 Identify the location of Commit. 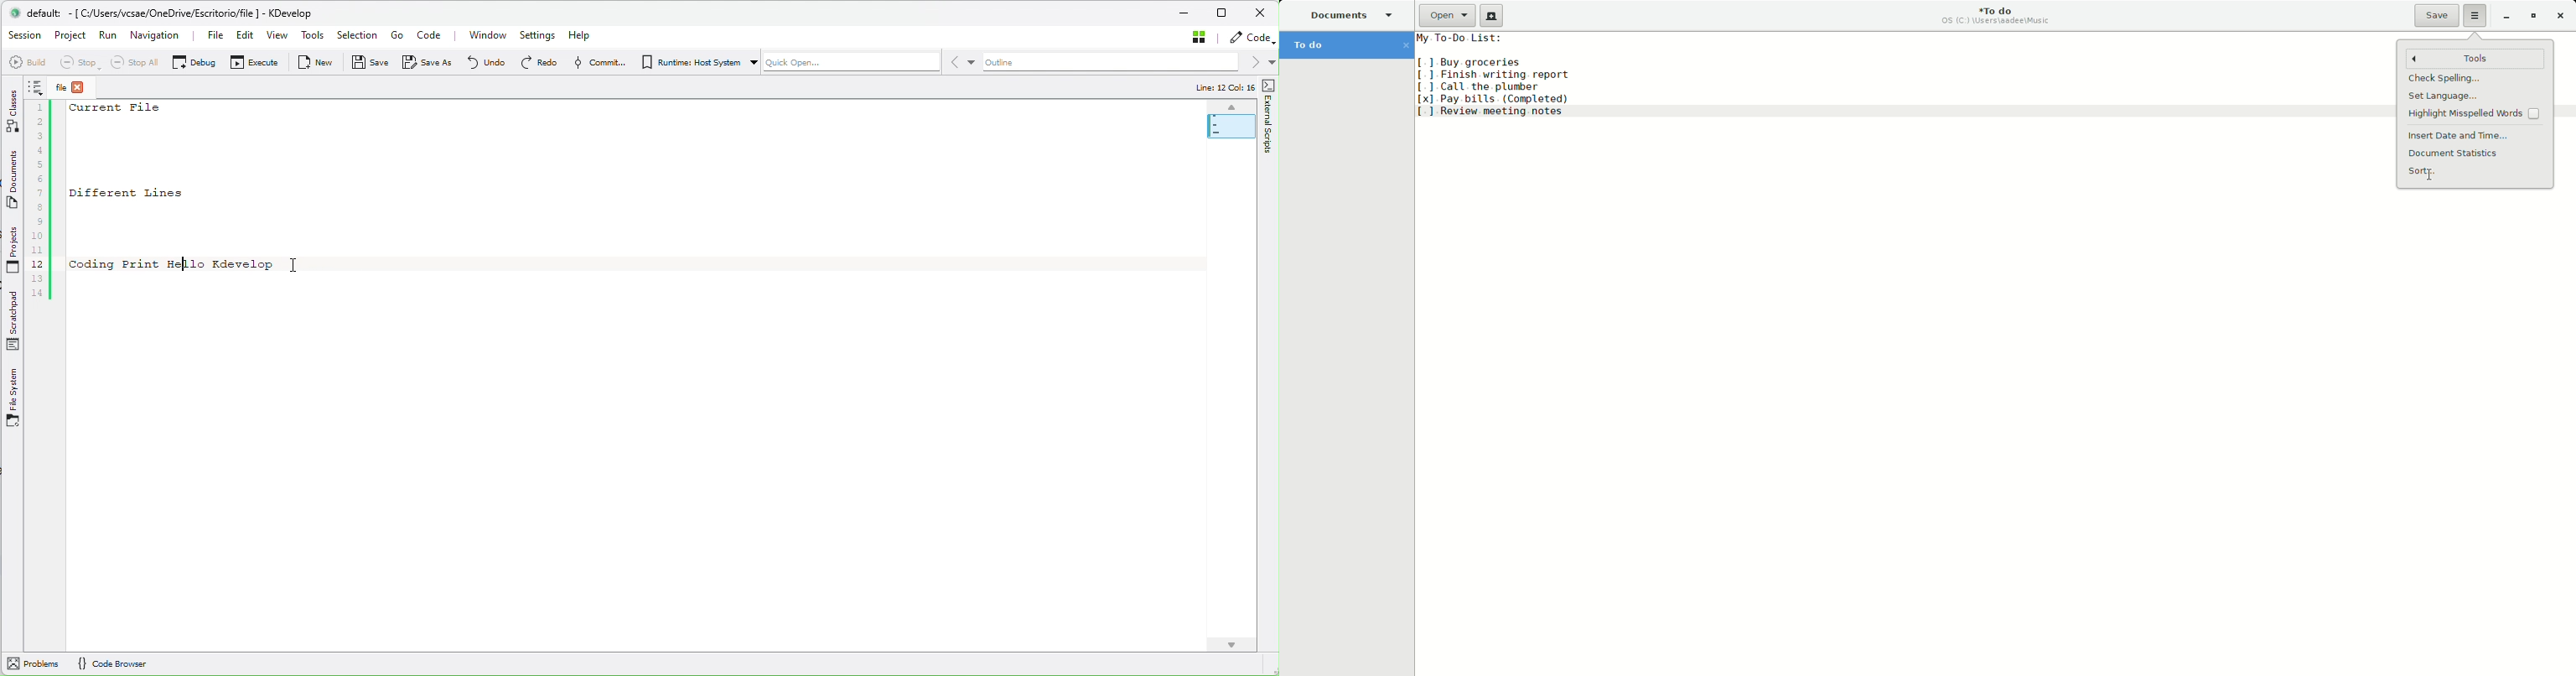
(595, 63).